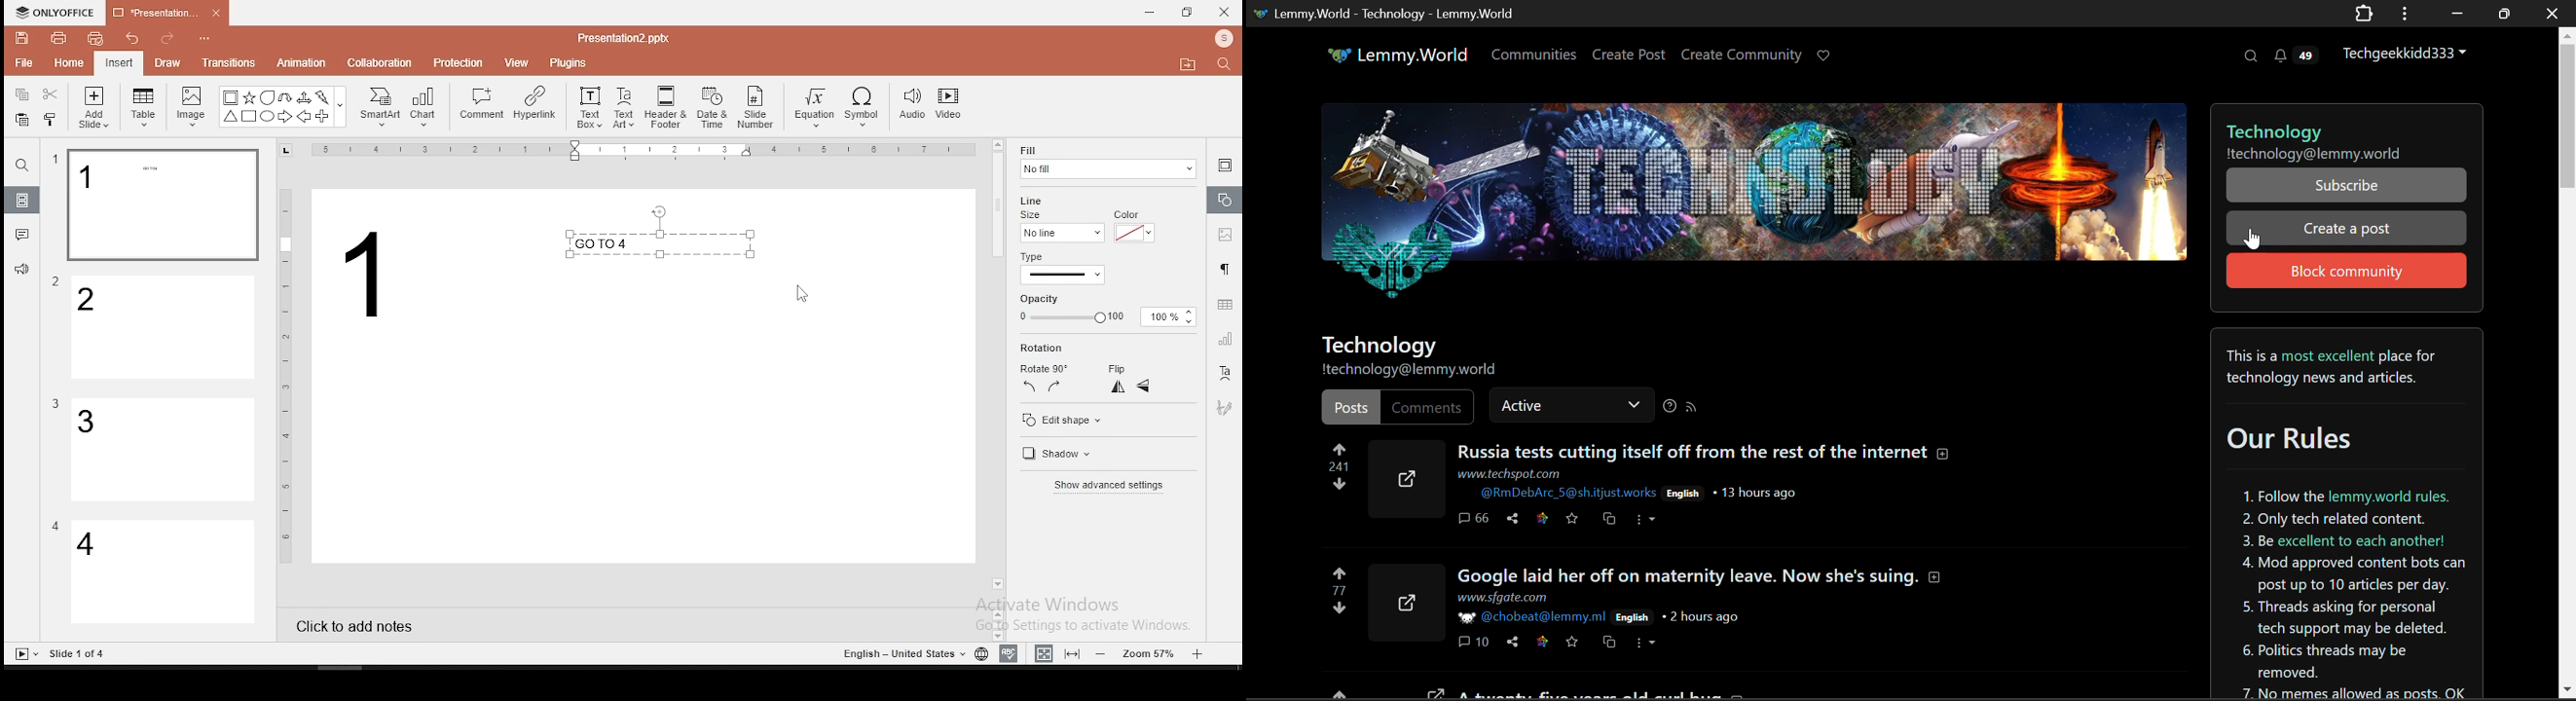 The image size is (2576, 728). Describe the element at coordinates (231, 97) in the screenshot. I see `Bordered Box` at that location.